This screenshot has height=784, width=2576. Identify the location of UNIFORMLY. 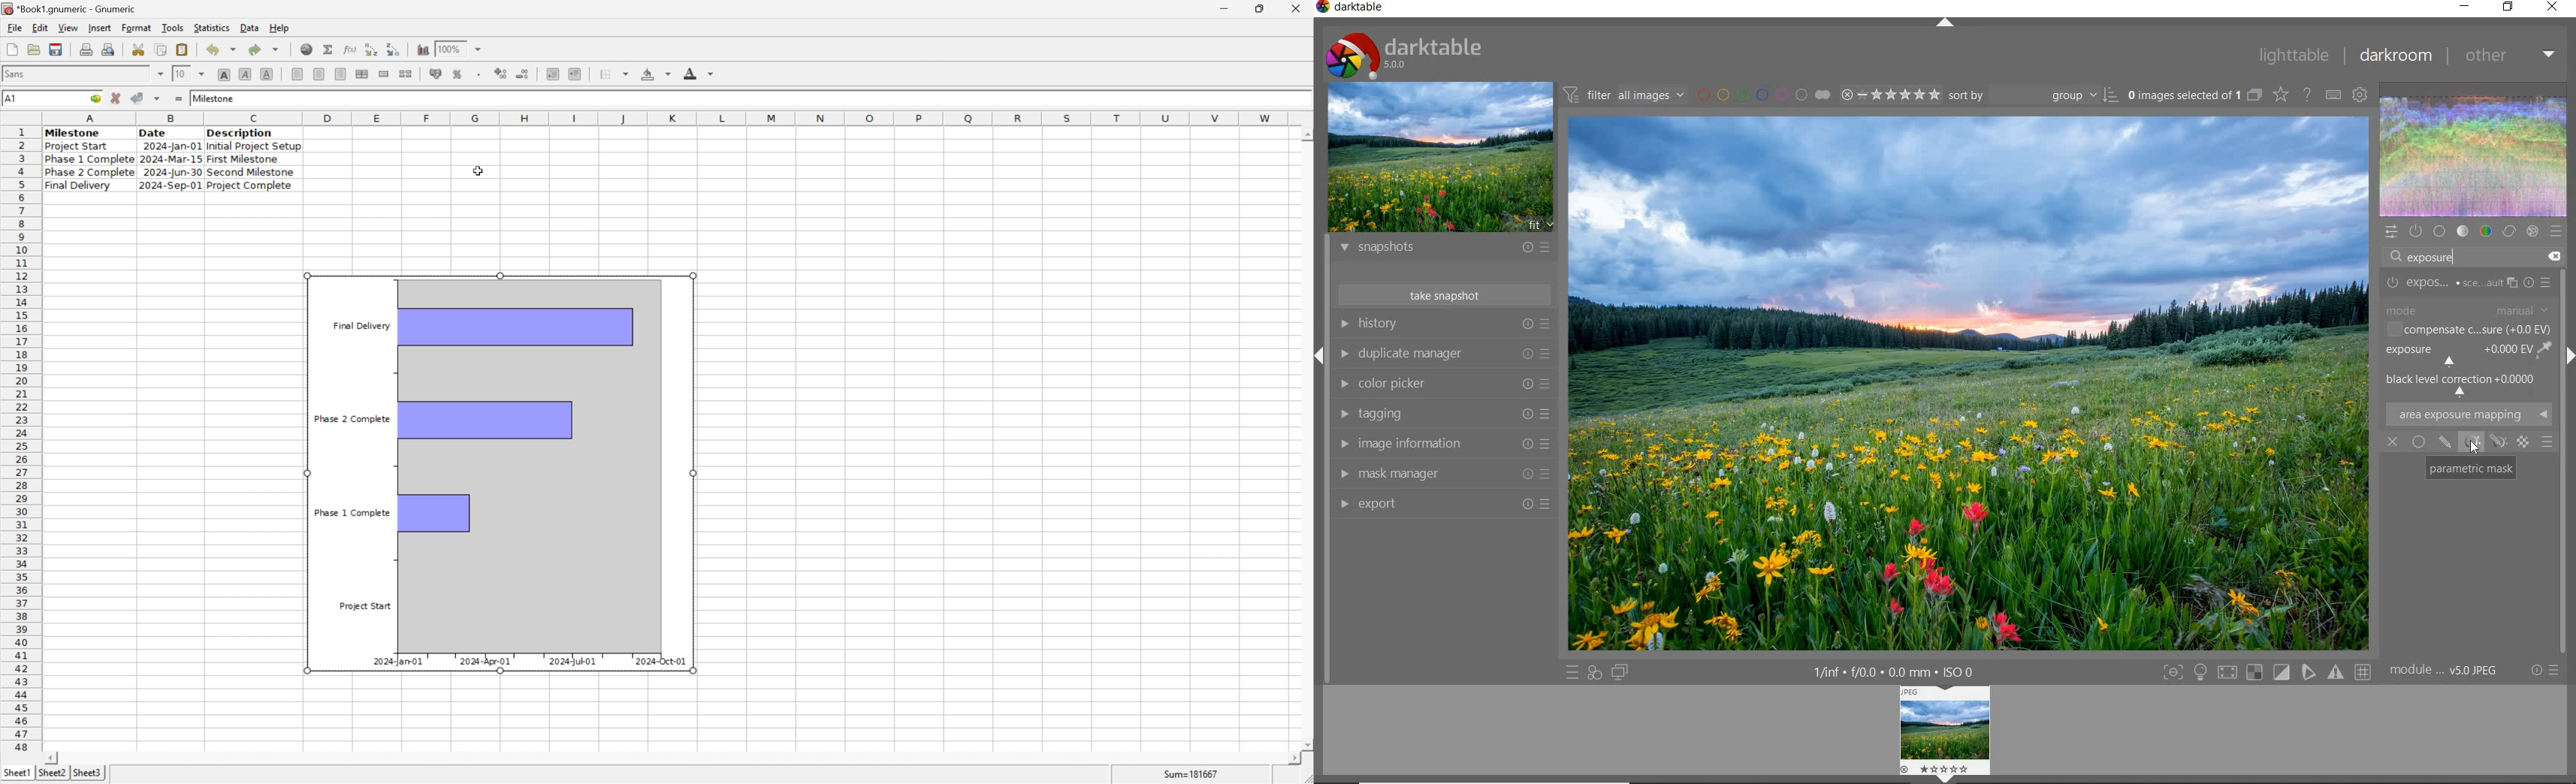
(2419, 440).